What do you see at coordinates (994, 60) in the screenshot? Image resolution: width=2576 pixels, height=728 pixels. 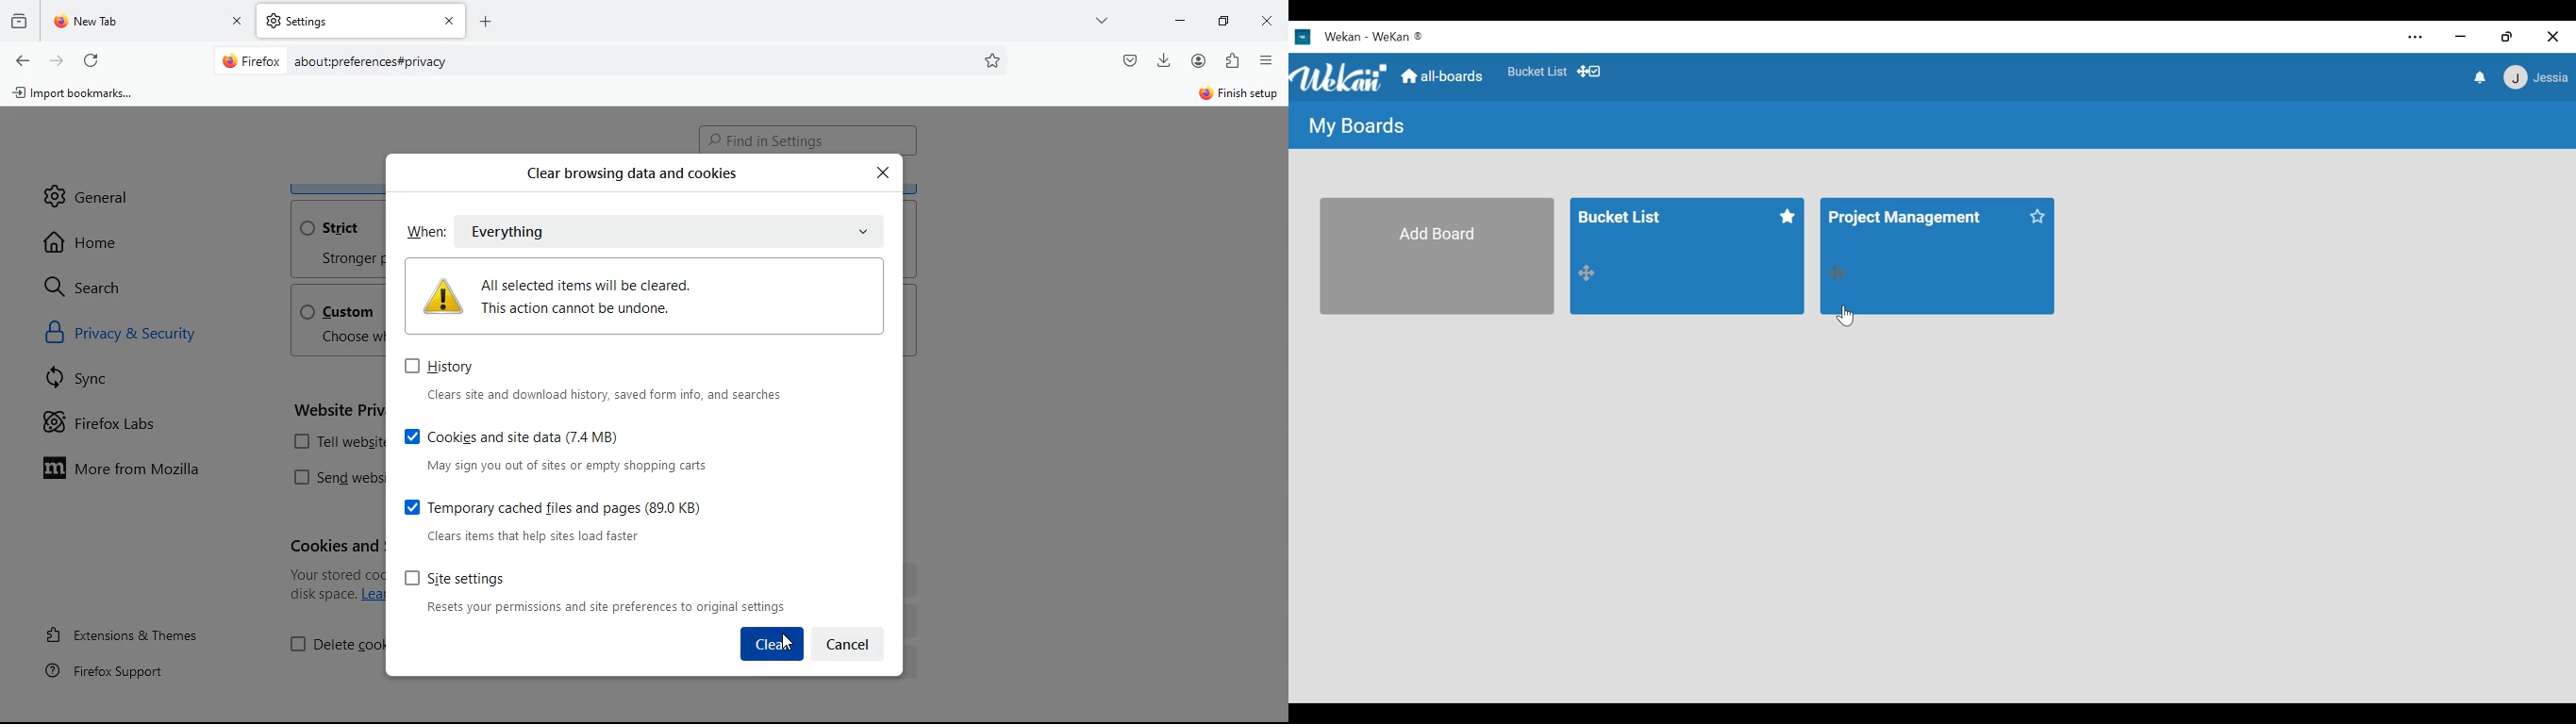 I see `preferences` at bounding box center [994, 60].